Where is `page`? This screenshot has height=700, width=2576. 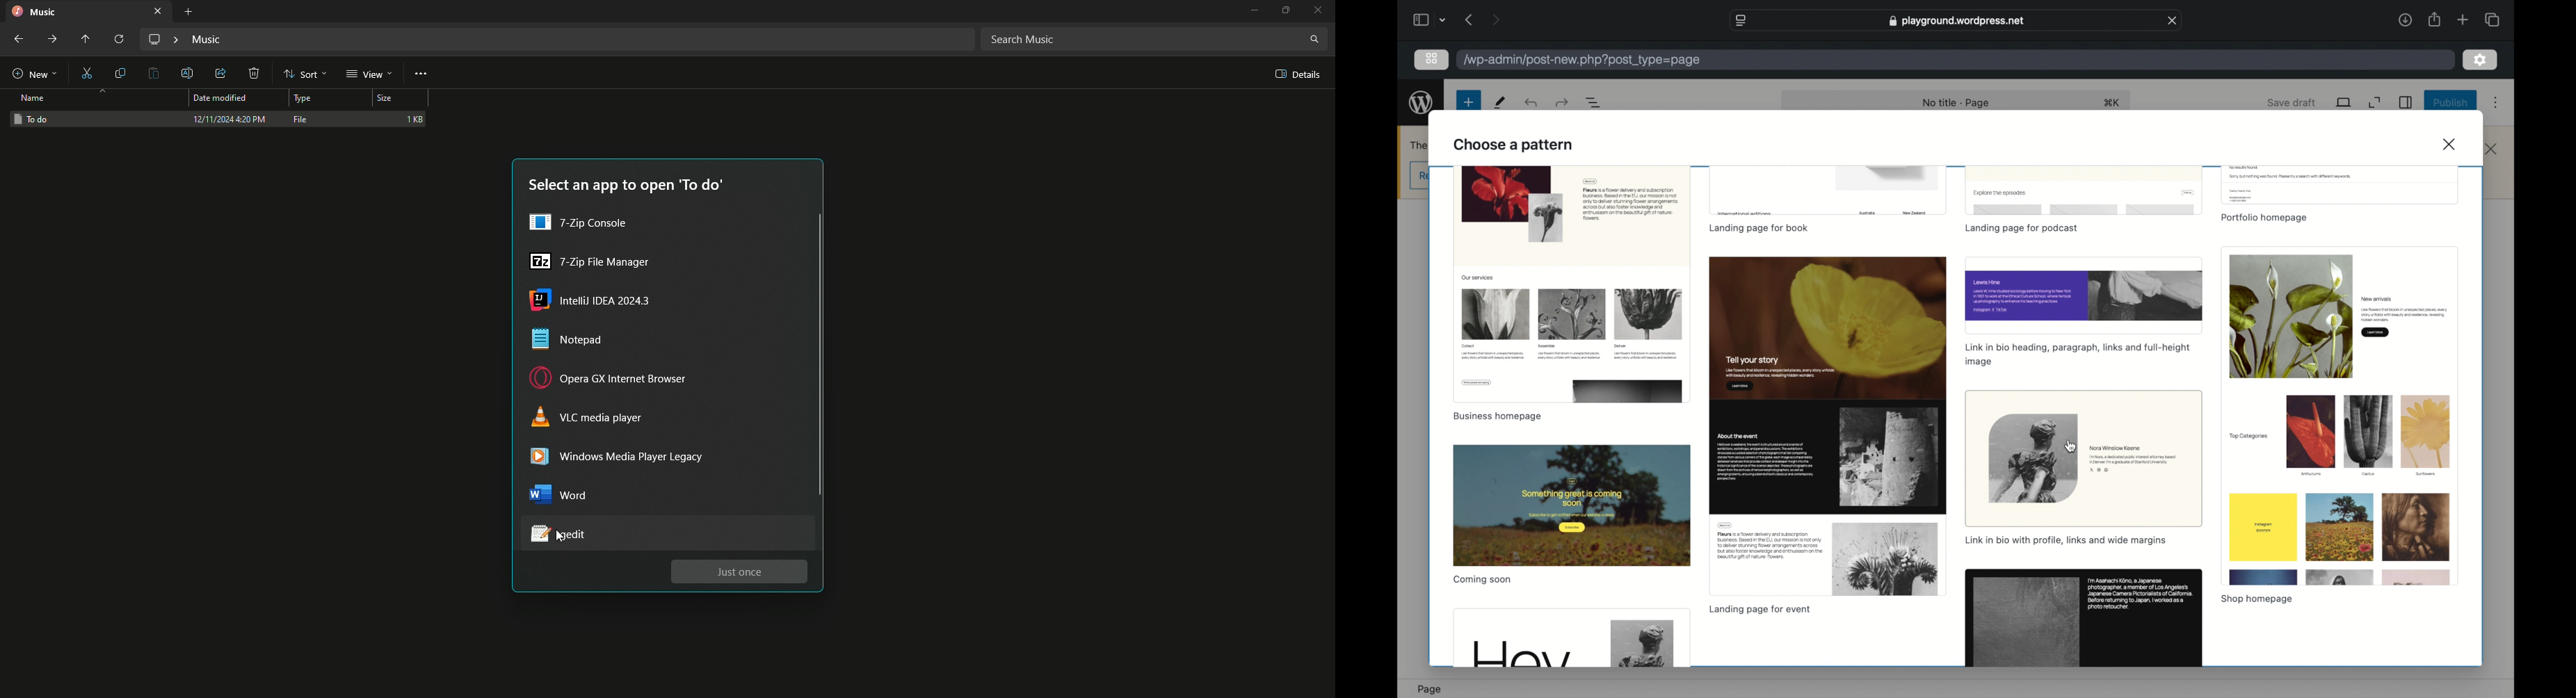
page is located at coordinates (1430, 690).